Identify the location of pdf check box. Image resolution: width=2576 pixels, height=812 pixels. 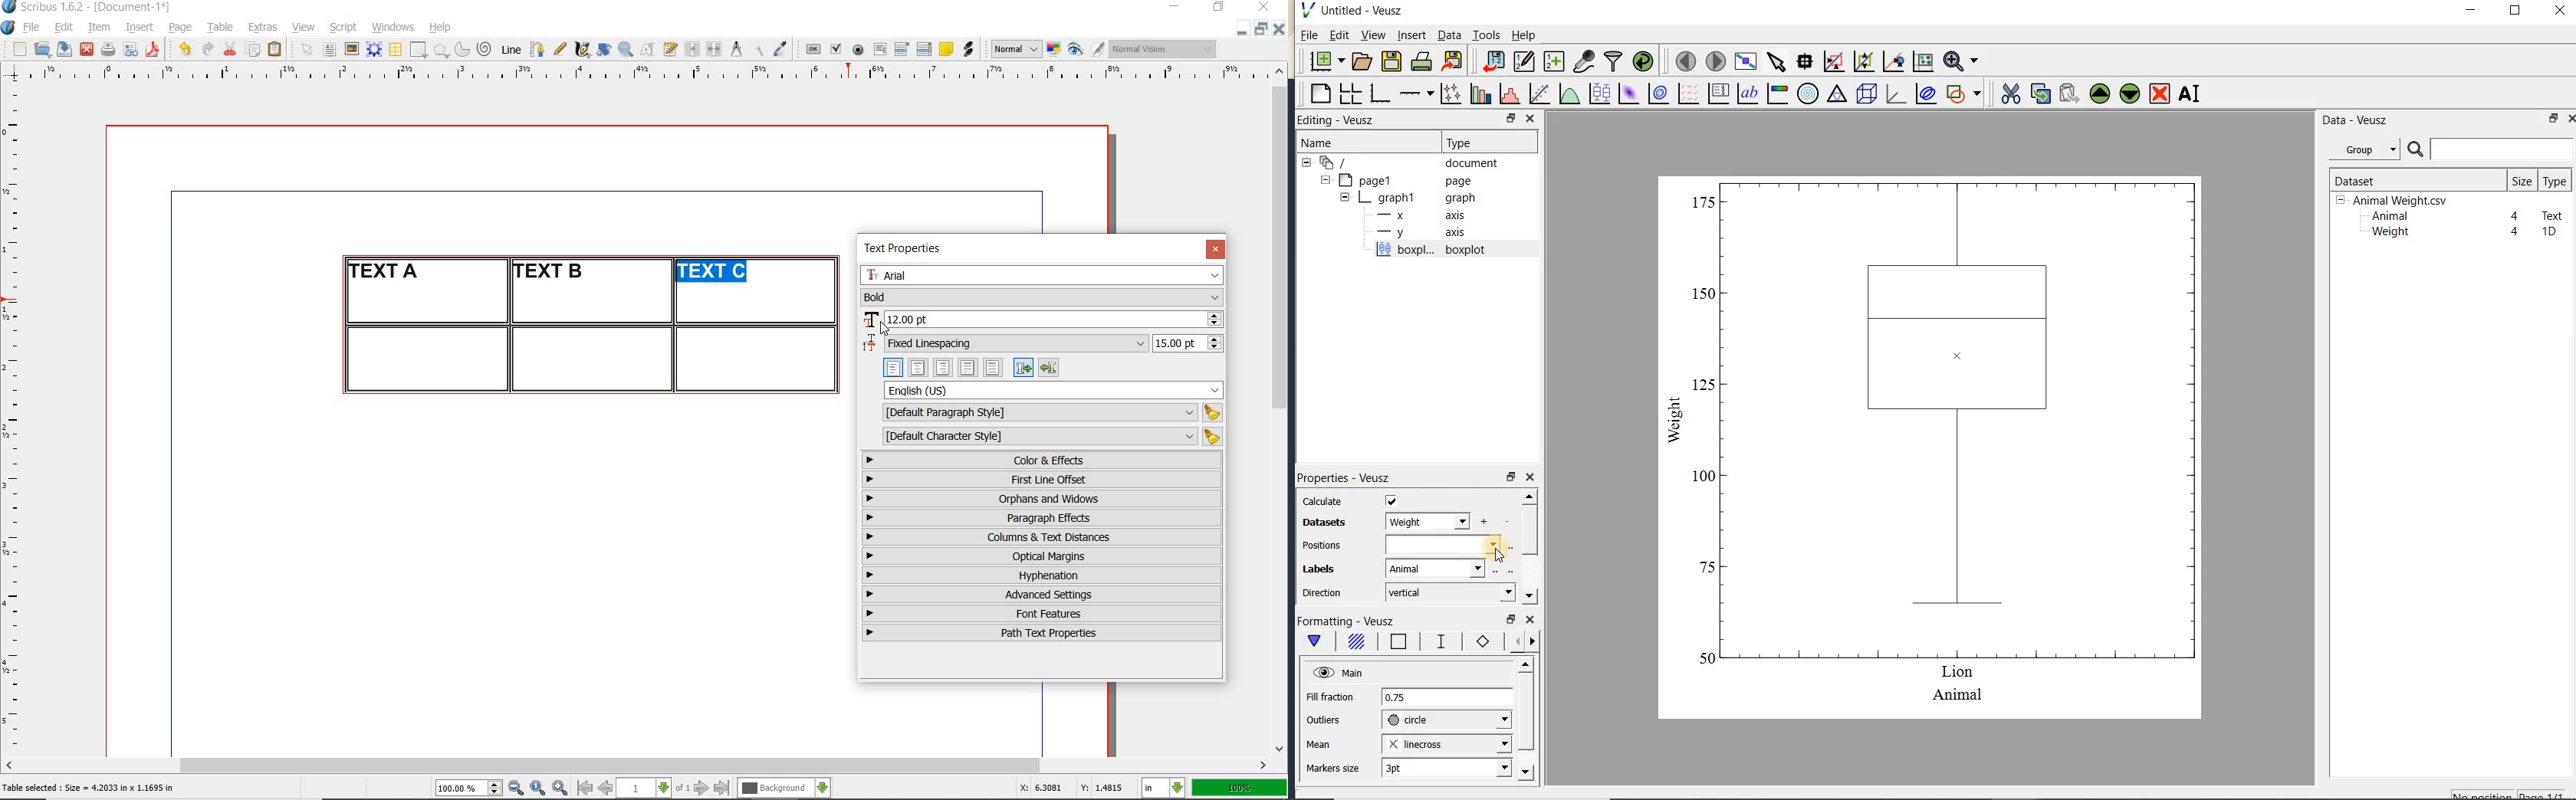
(835, 50).